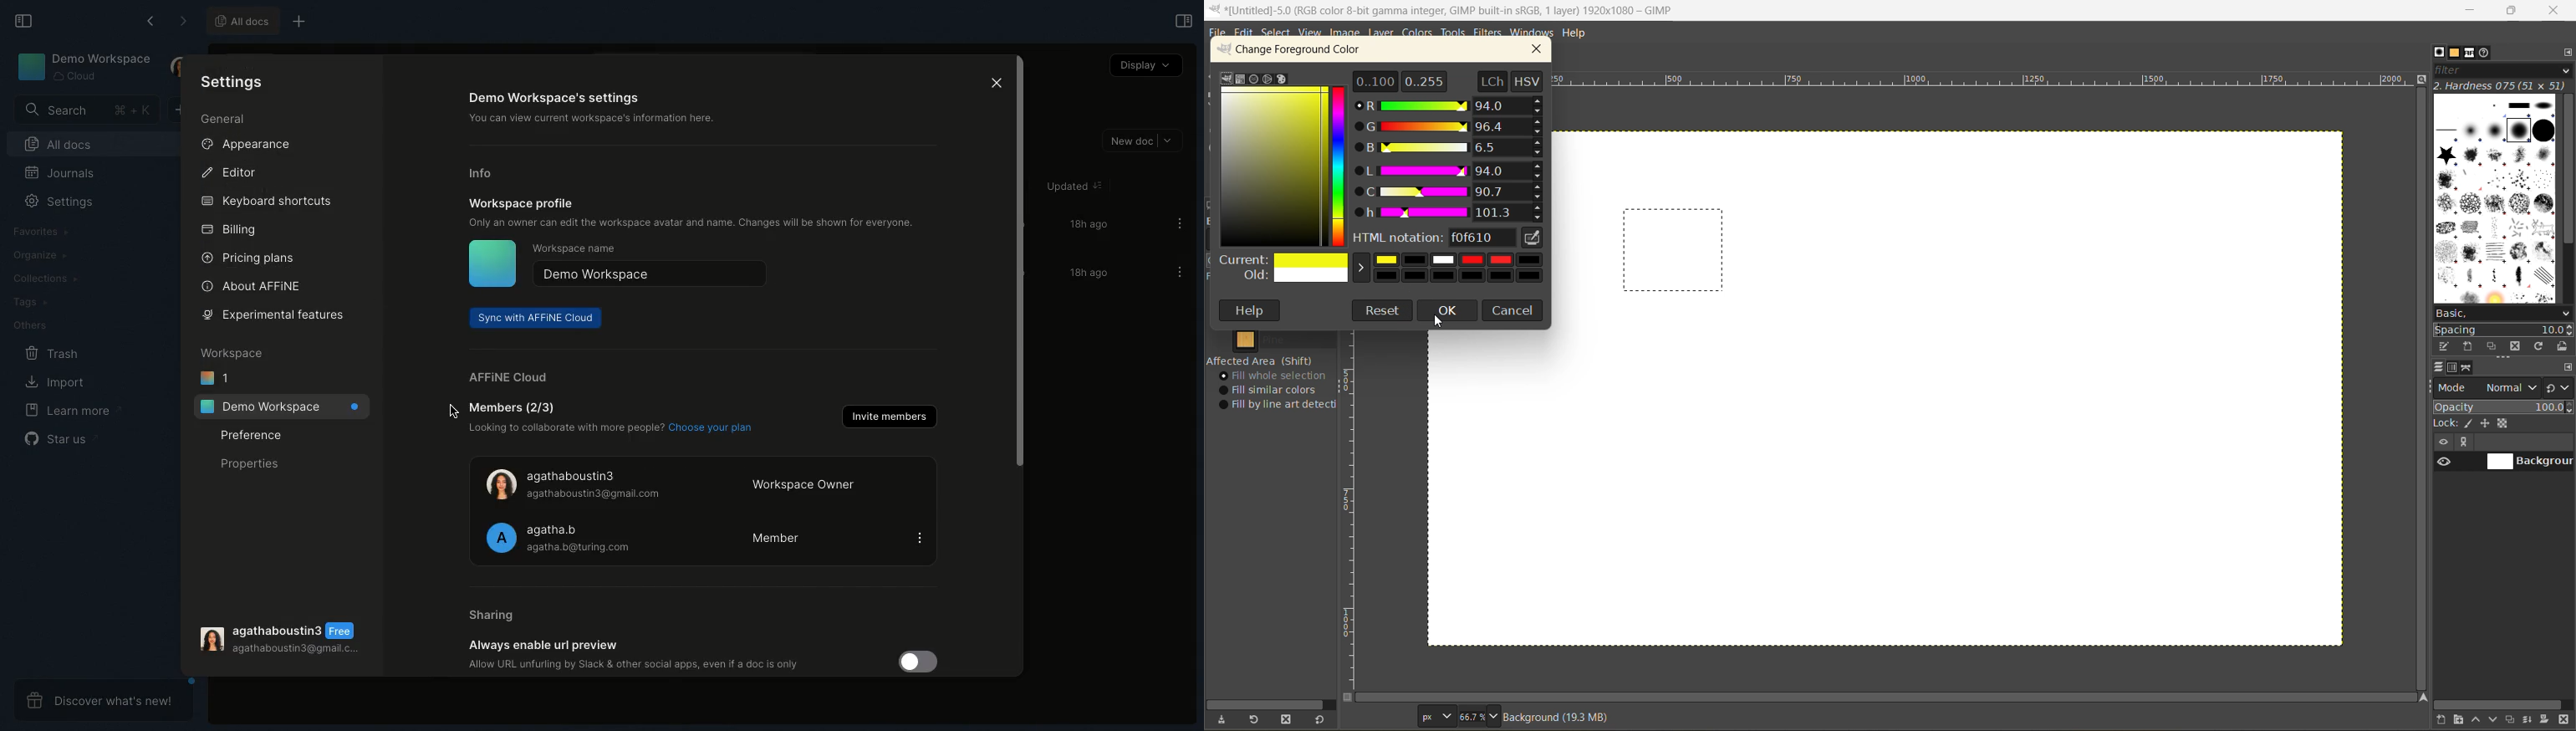 The width and height of the screenshot is (2576, 756). I want to click on scroll bar, so click(1890, 697).